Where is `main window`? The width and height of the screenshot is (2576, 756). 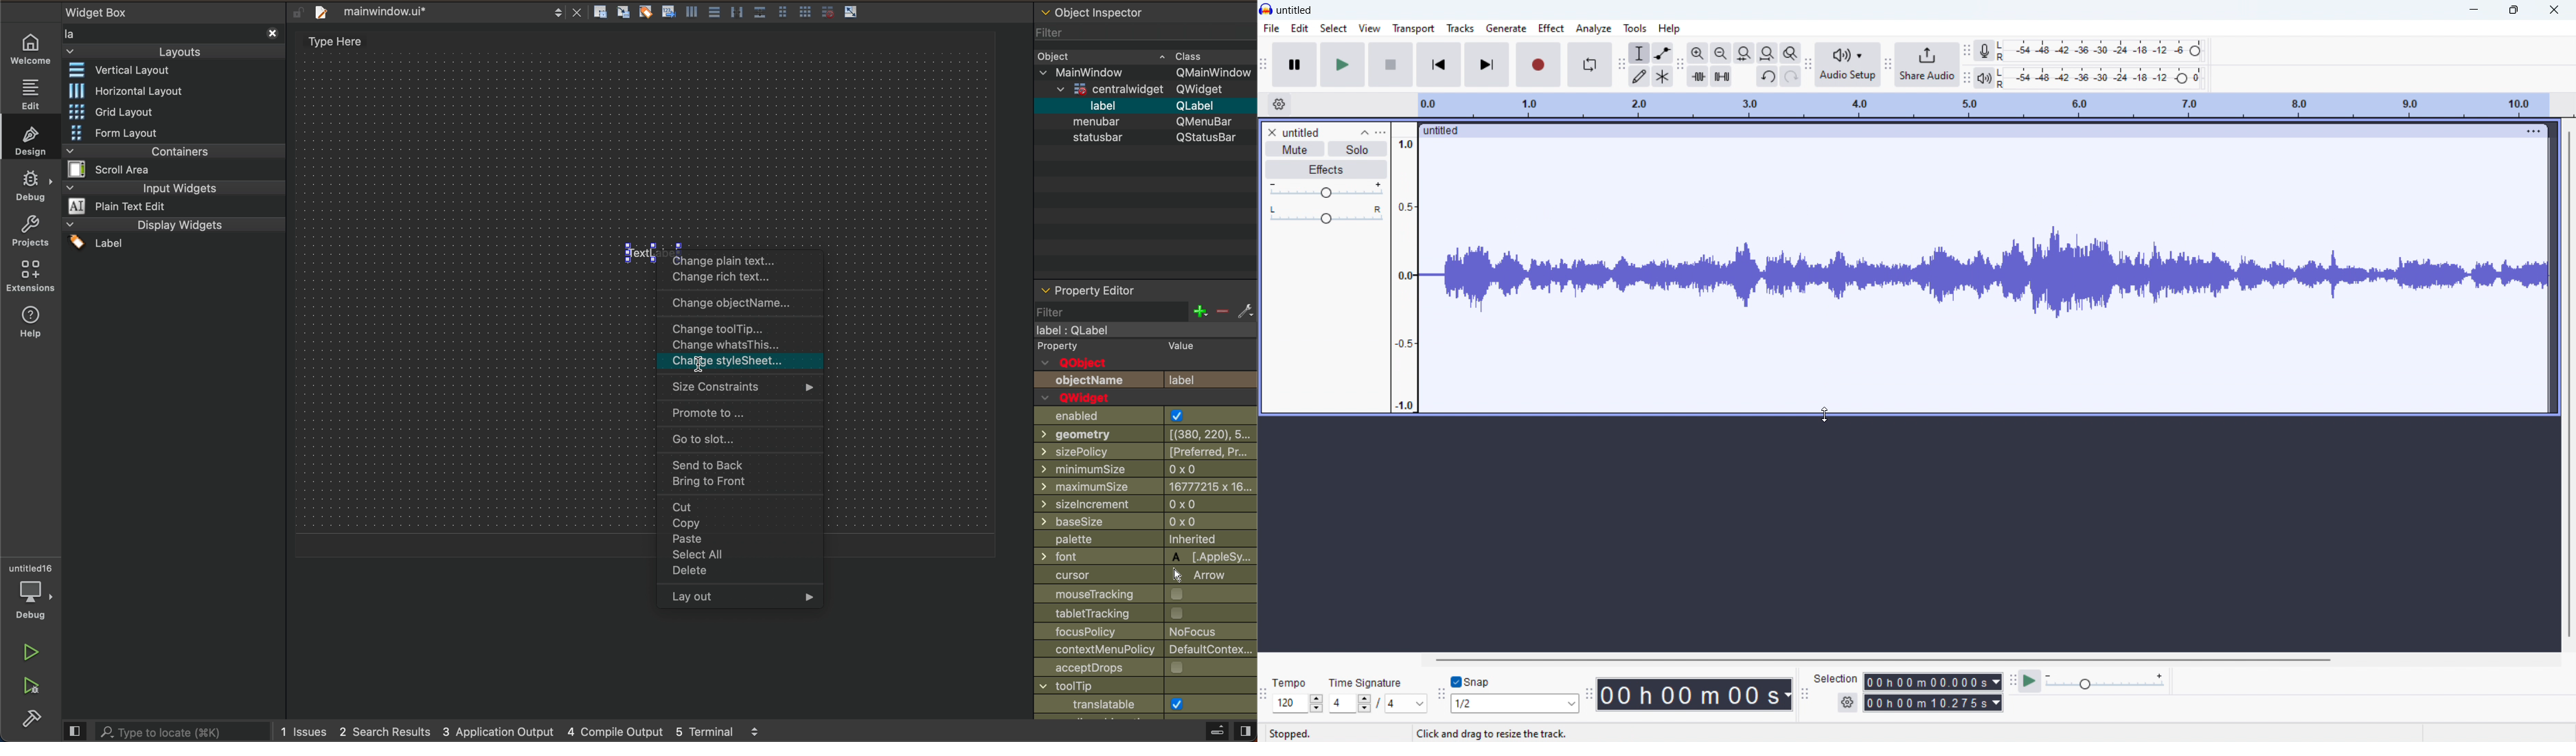
main window is located at coordinates (1141, 331).